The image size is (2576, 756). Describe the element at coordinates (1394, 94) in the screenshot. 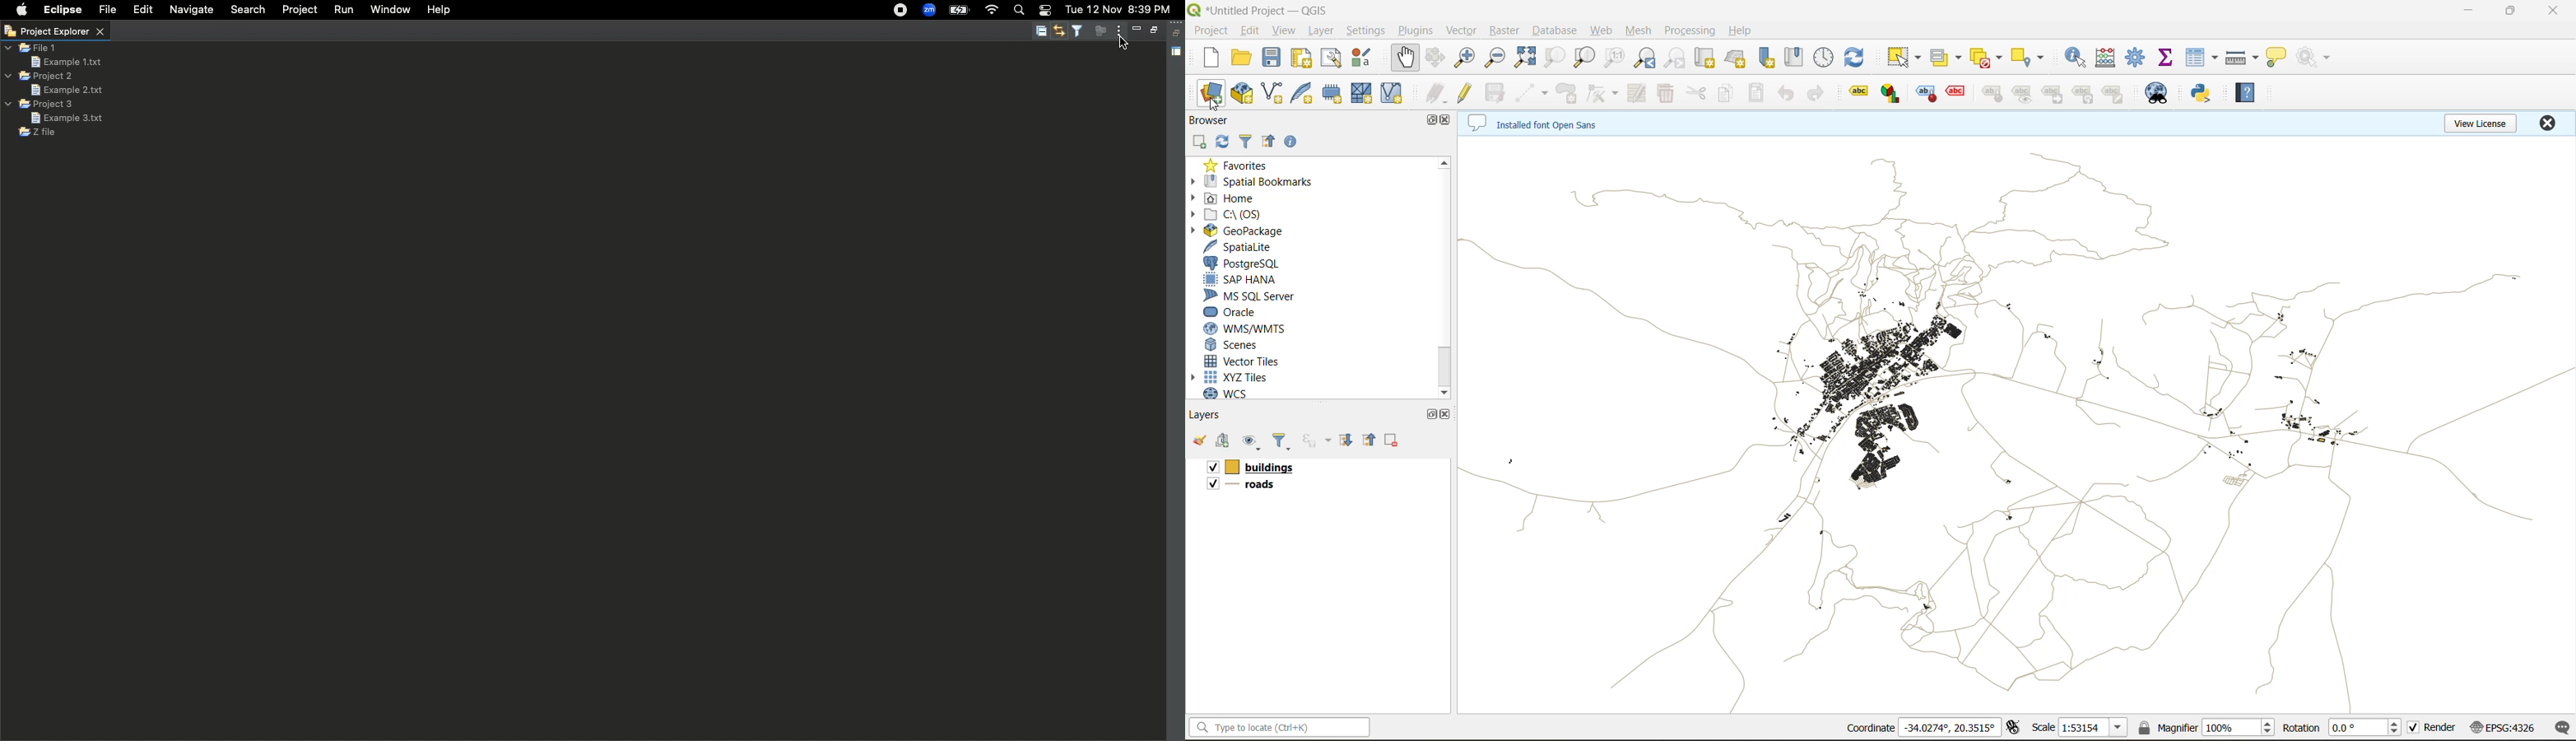

I see `new virtual layer` at that location.